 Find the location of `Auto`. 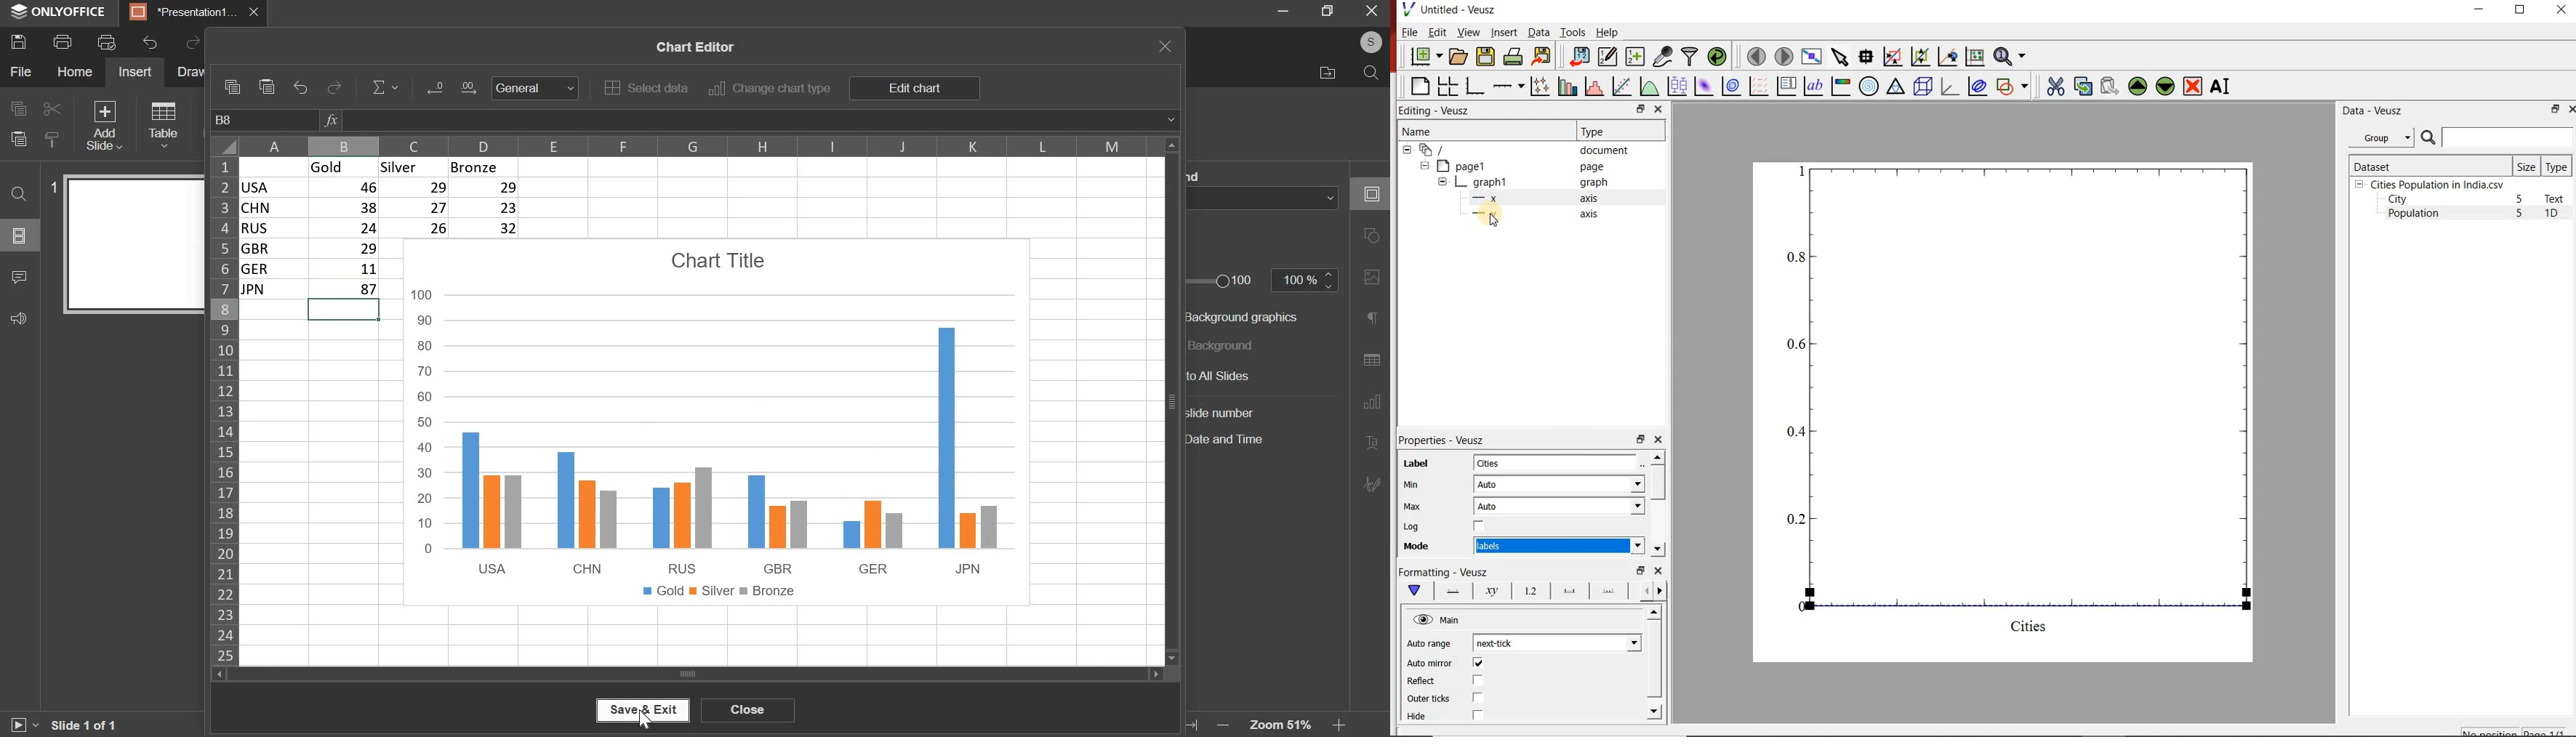

Auto is located at coordinates (1559, 506).